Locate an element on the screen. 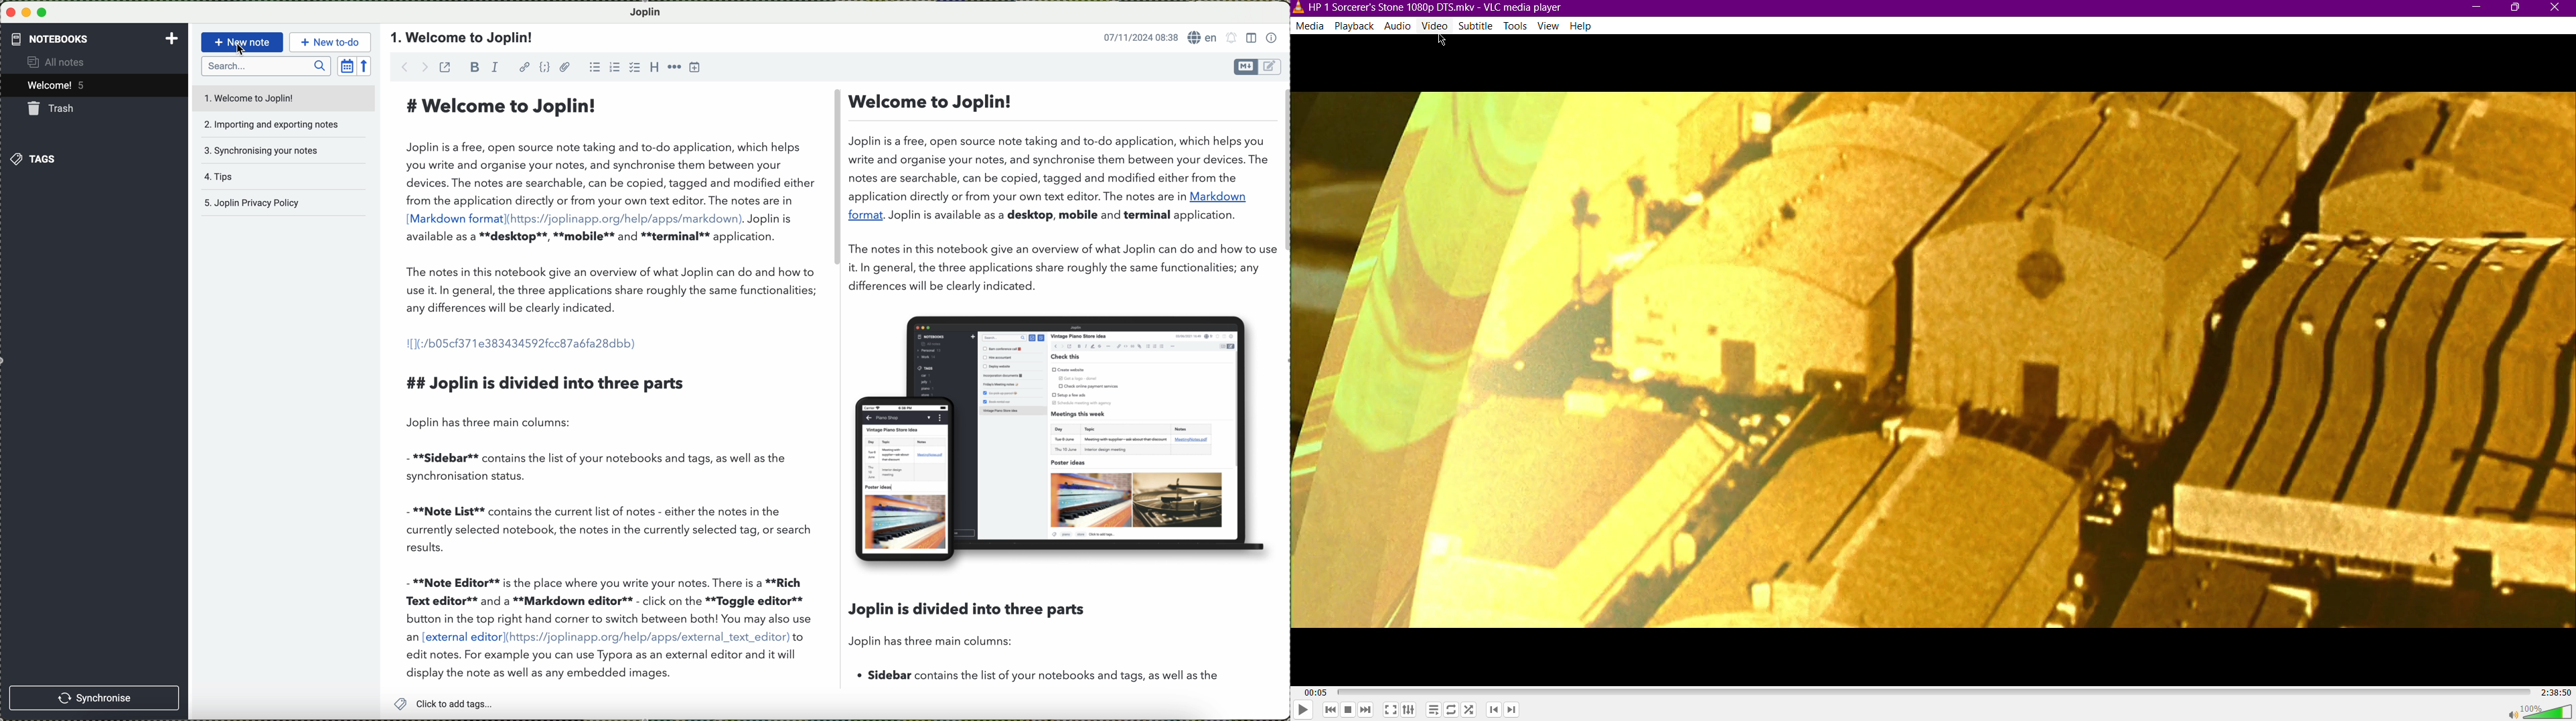 This screenshot has height=728, width=2576. Cursor Position is located at coordinates (1440, 40).